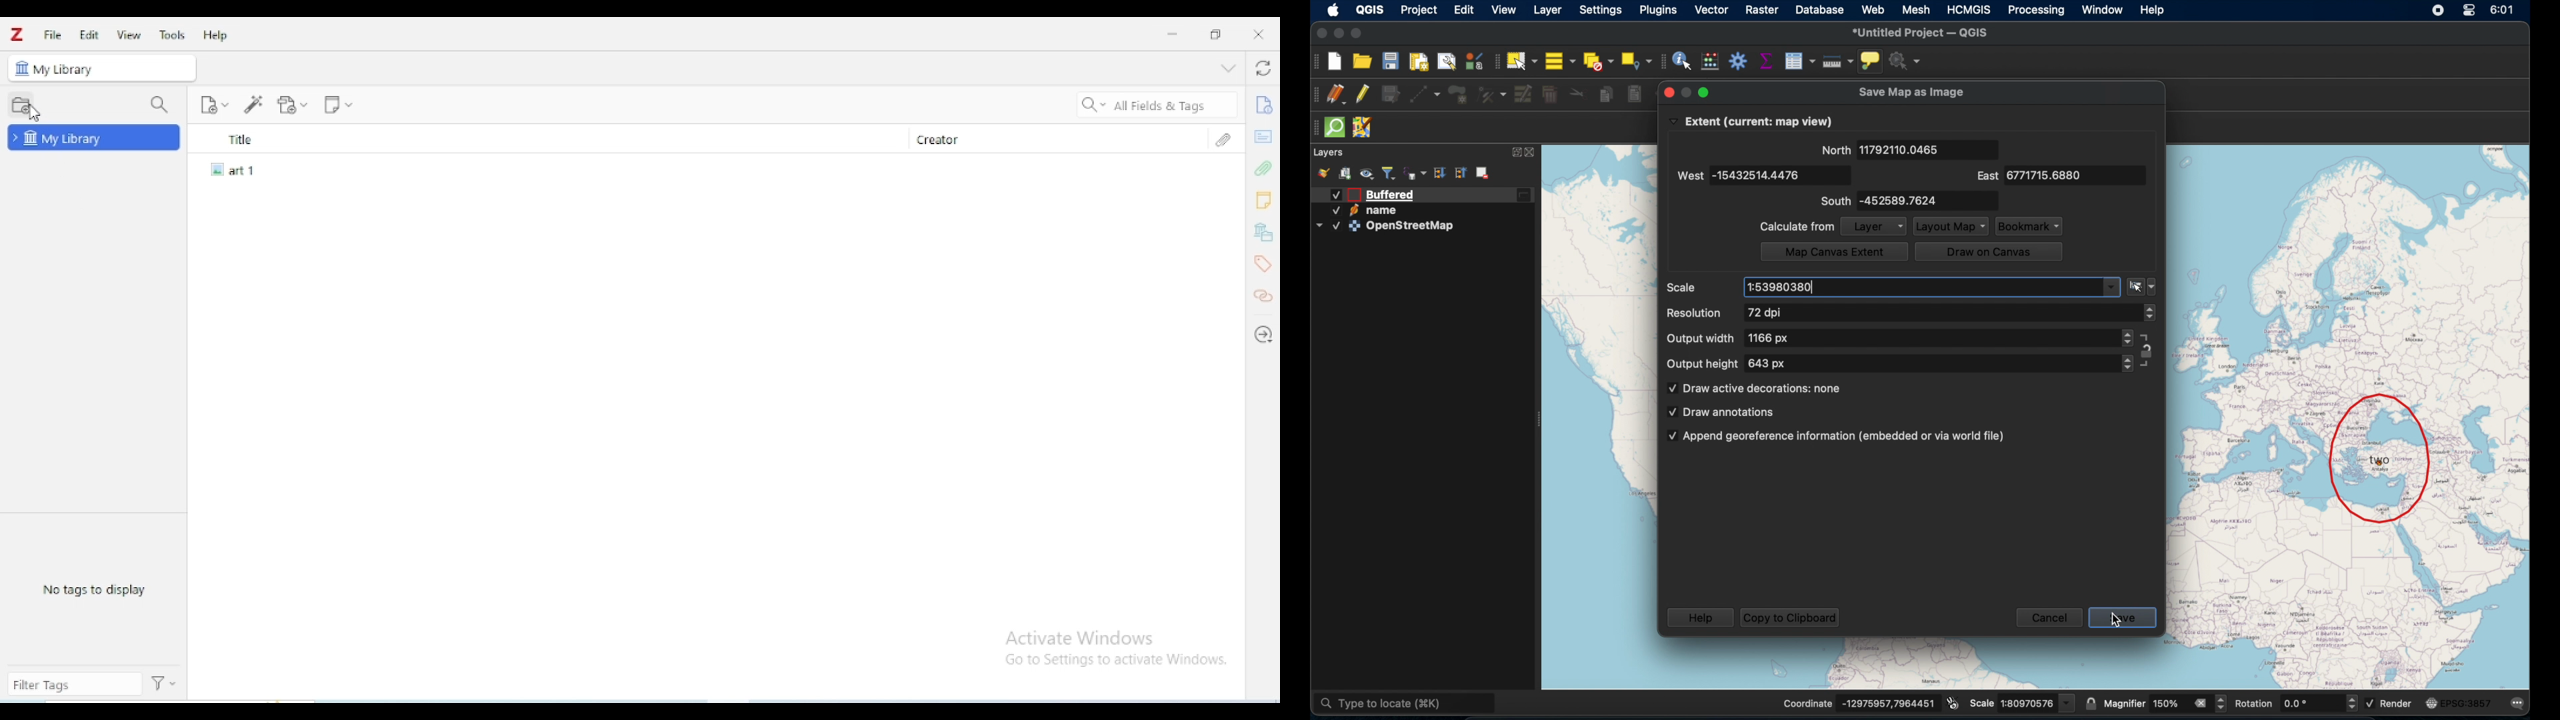  Describe the element at coordinates (2501, 10) in the screenshot. I see `time 6:01` at that location.